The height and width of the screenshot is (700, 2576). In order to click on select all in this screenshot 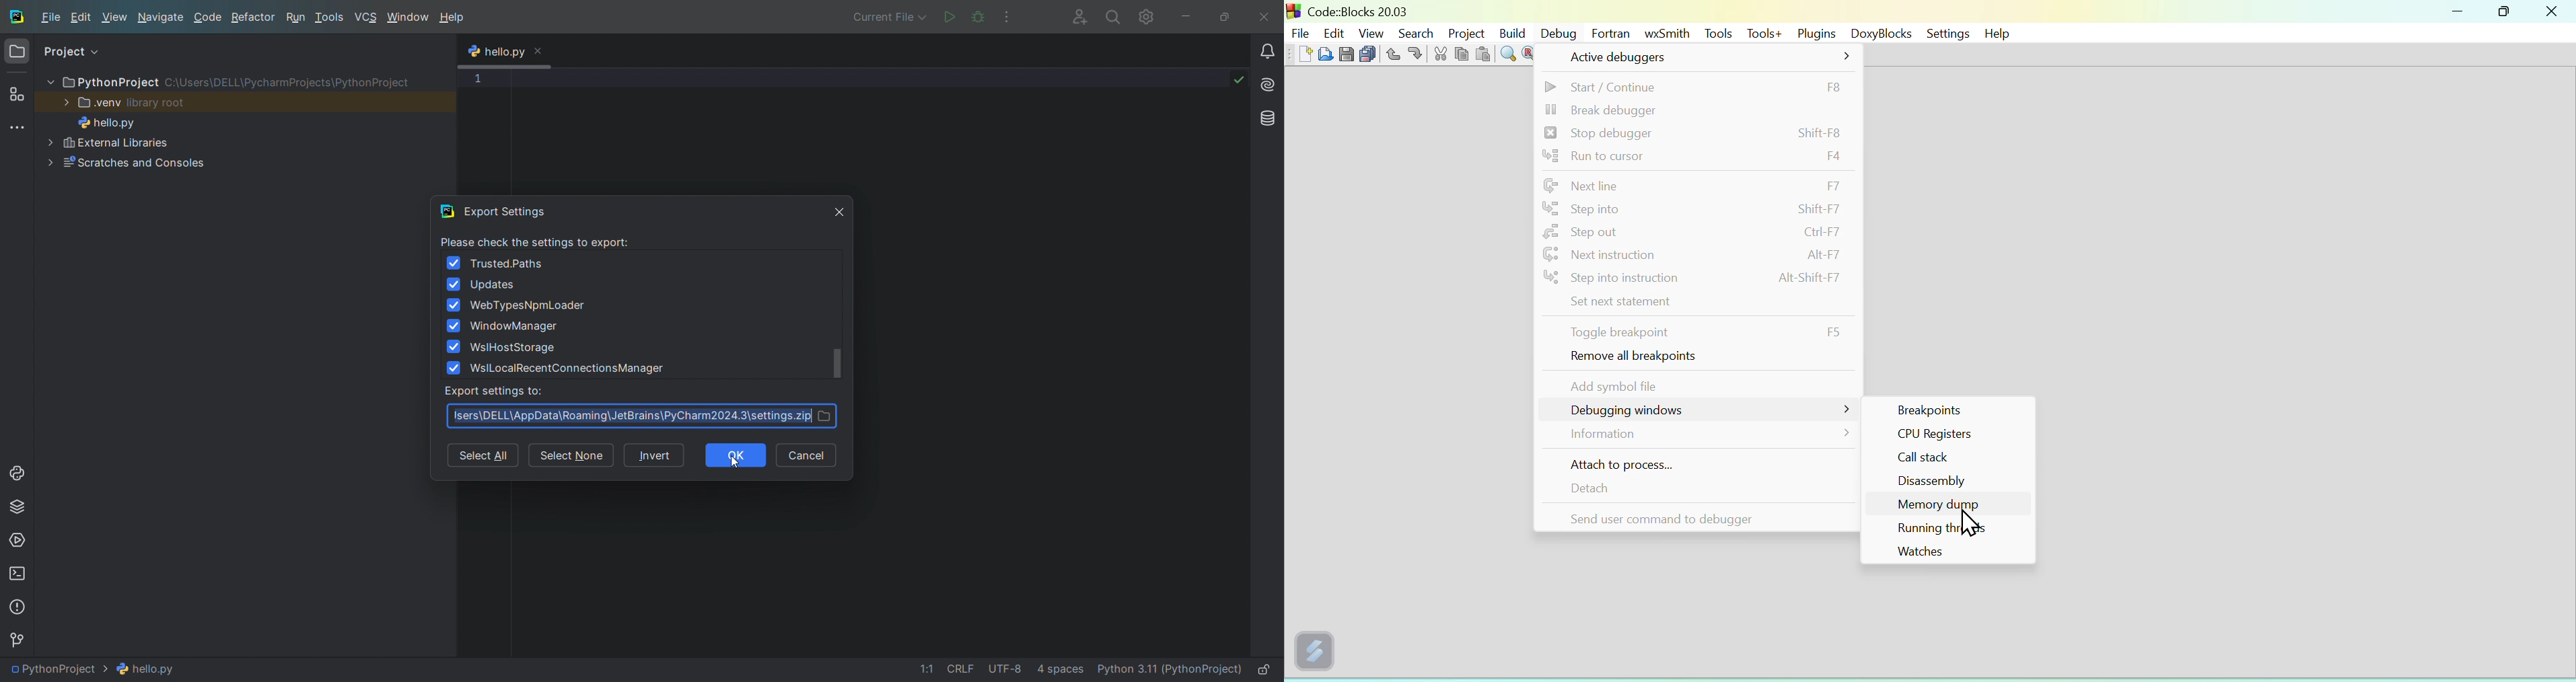, I will do `click(481, 457)`.